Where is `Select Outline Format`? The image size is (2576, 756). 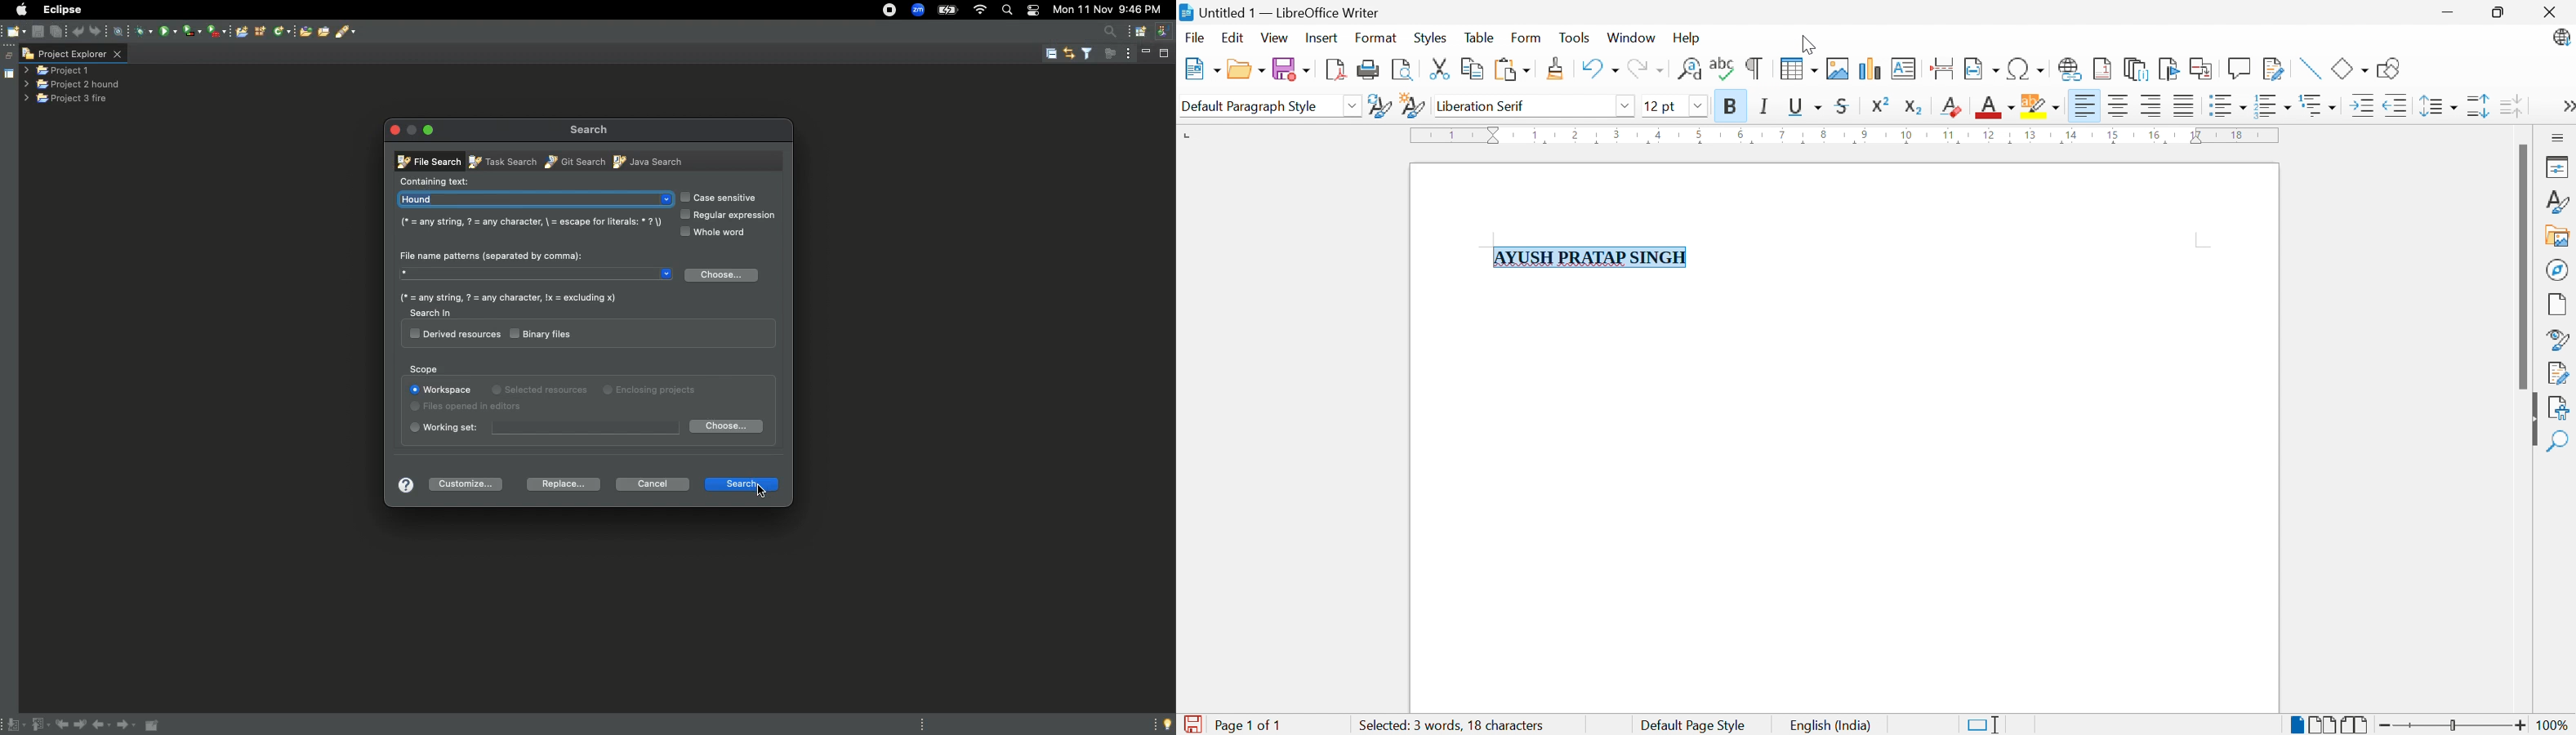
Select Outline Format is located at coordinates (2320, 106).